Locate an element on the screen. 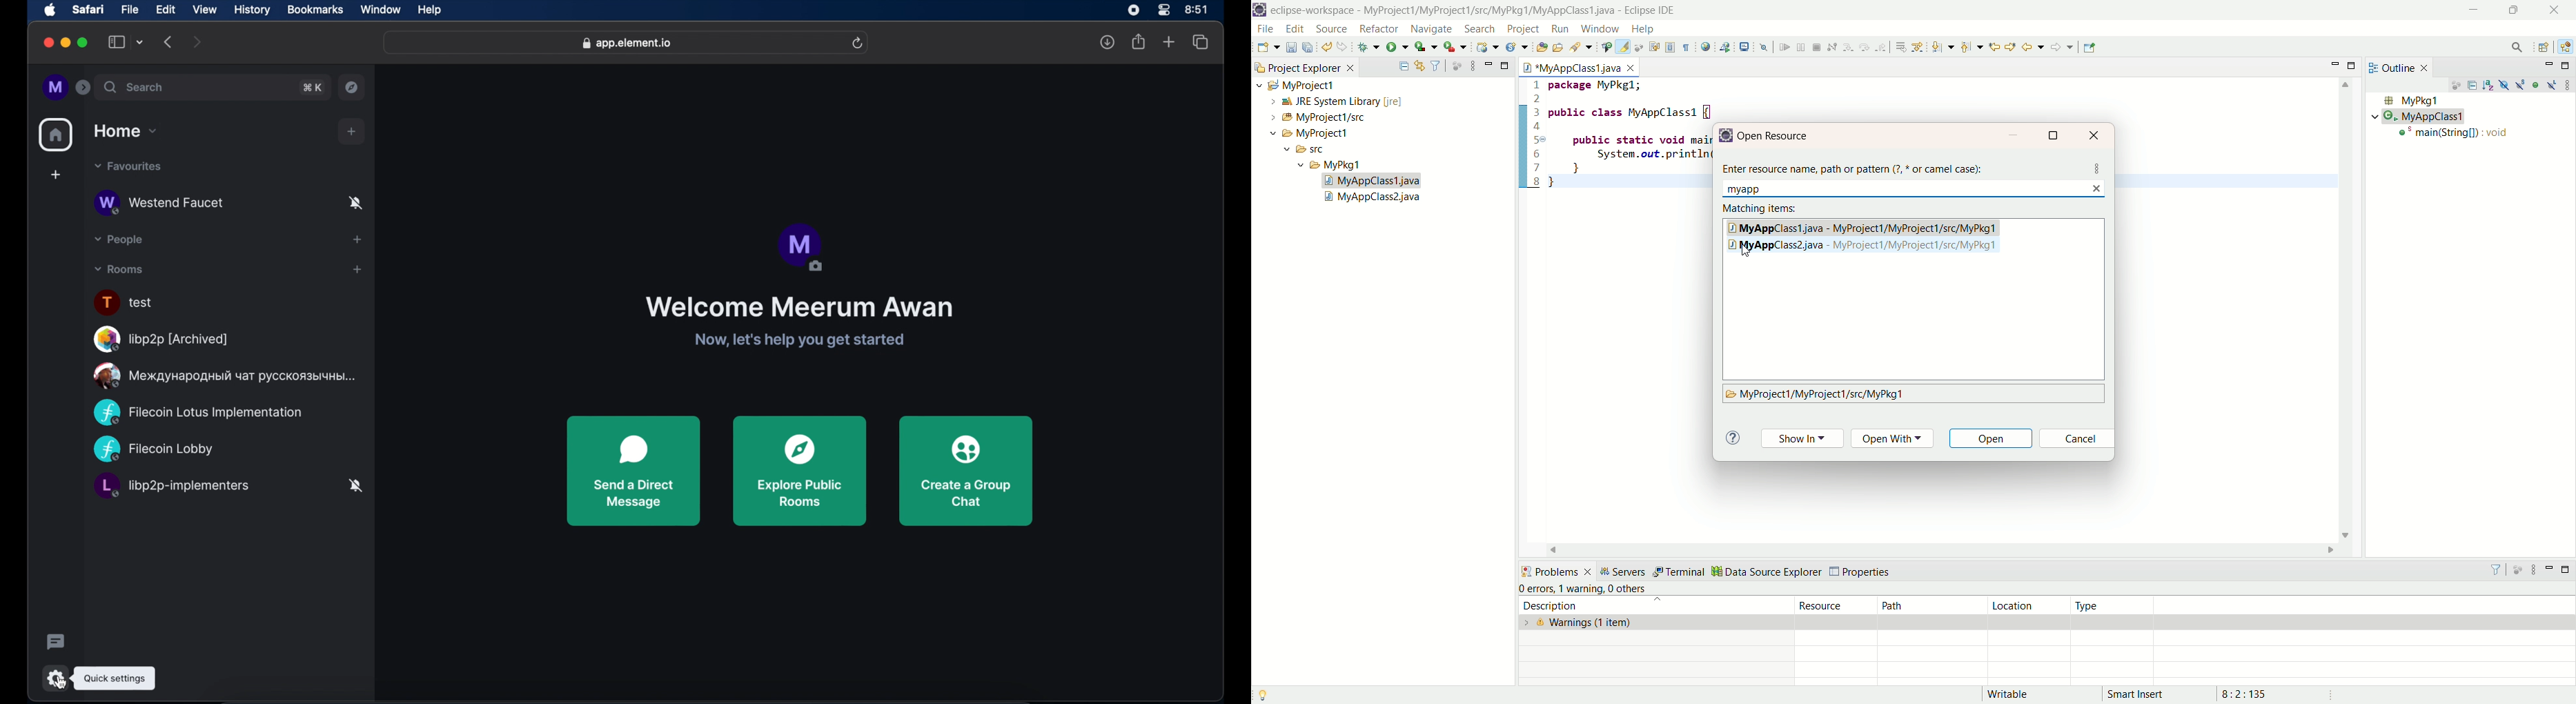 The width and height of the screenshot is (2576, 728). project1 is located at coordinates (1301, 133).